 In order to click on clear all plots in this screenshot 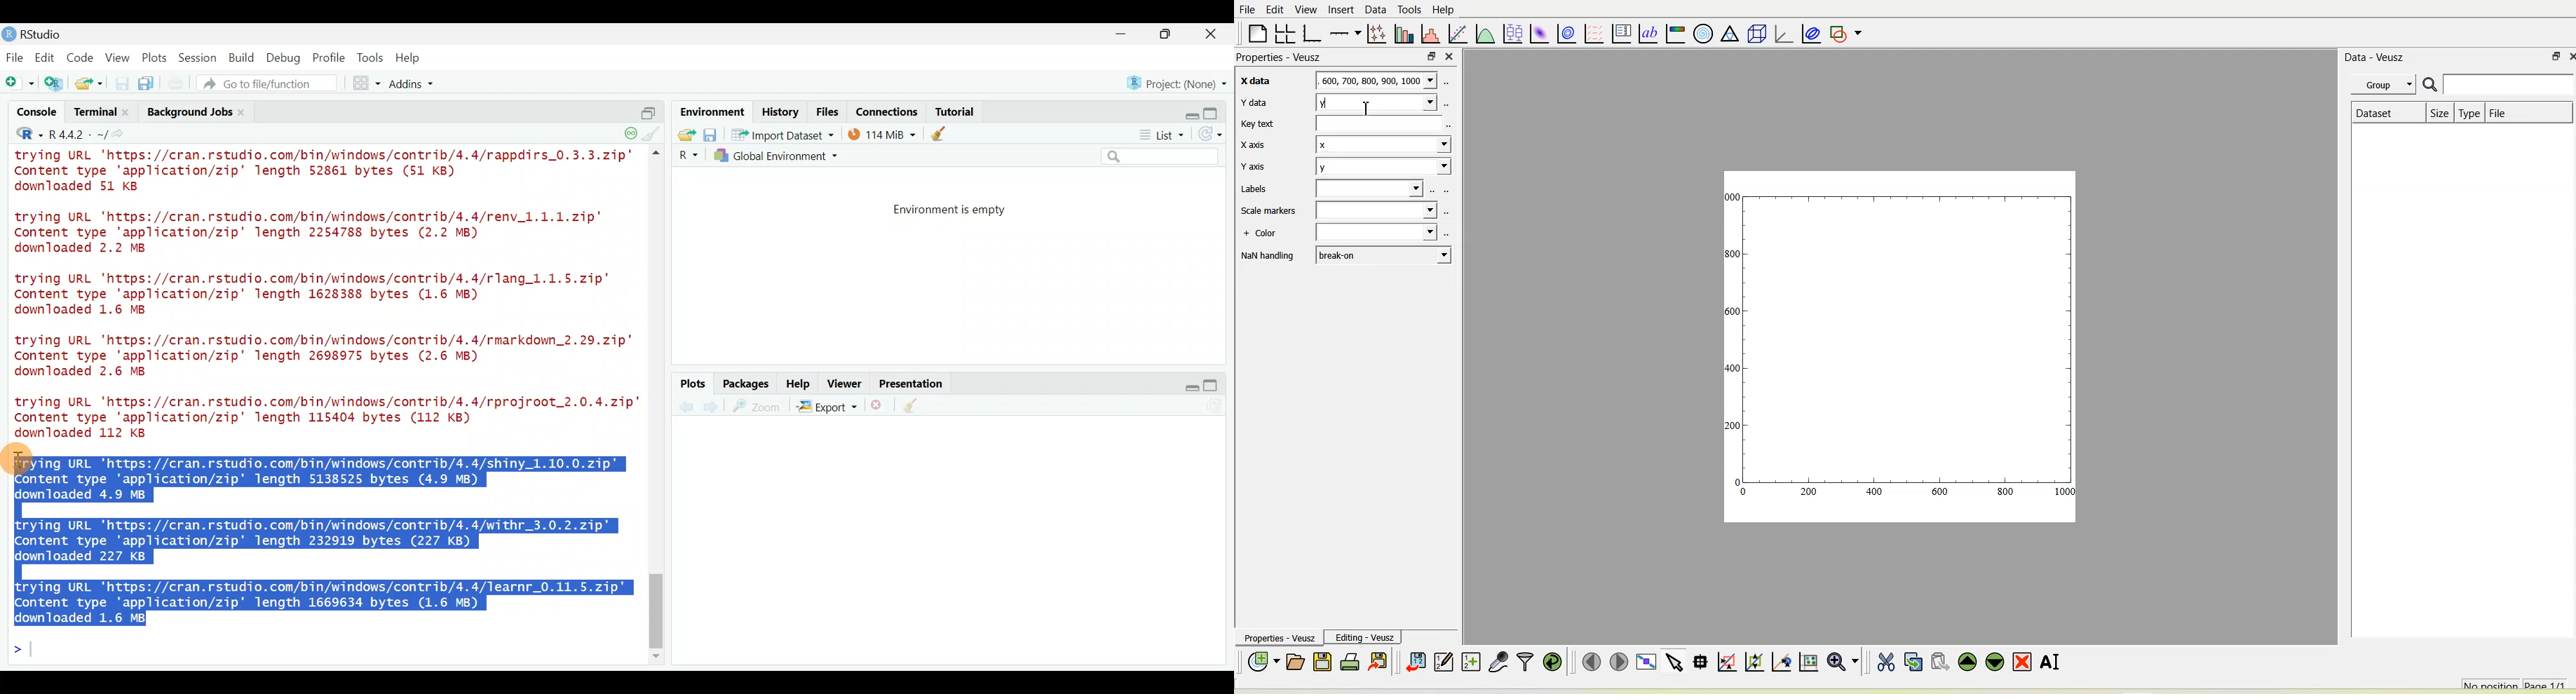, I will do `click(918, 407)`.